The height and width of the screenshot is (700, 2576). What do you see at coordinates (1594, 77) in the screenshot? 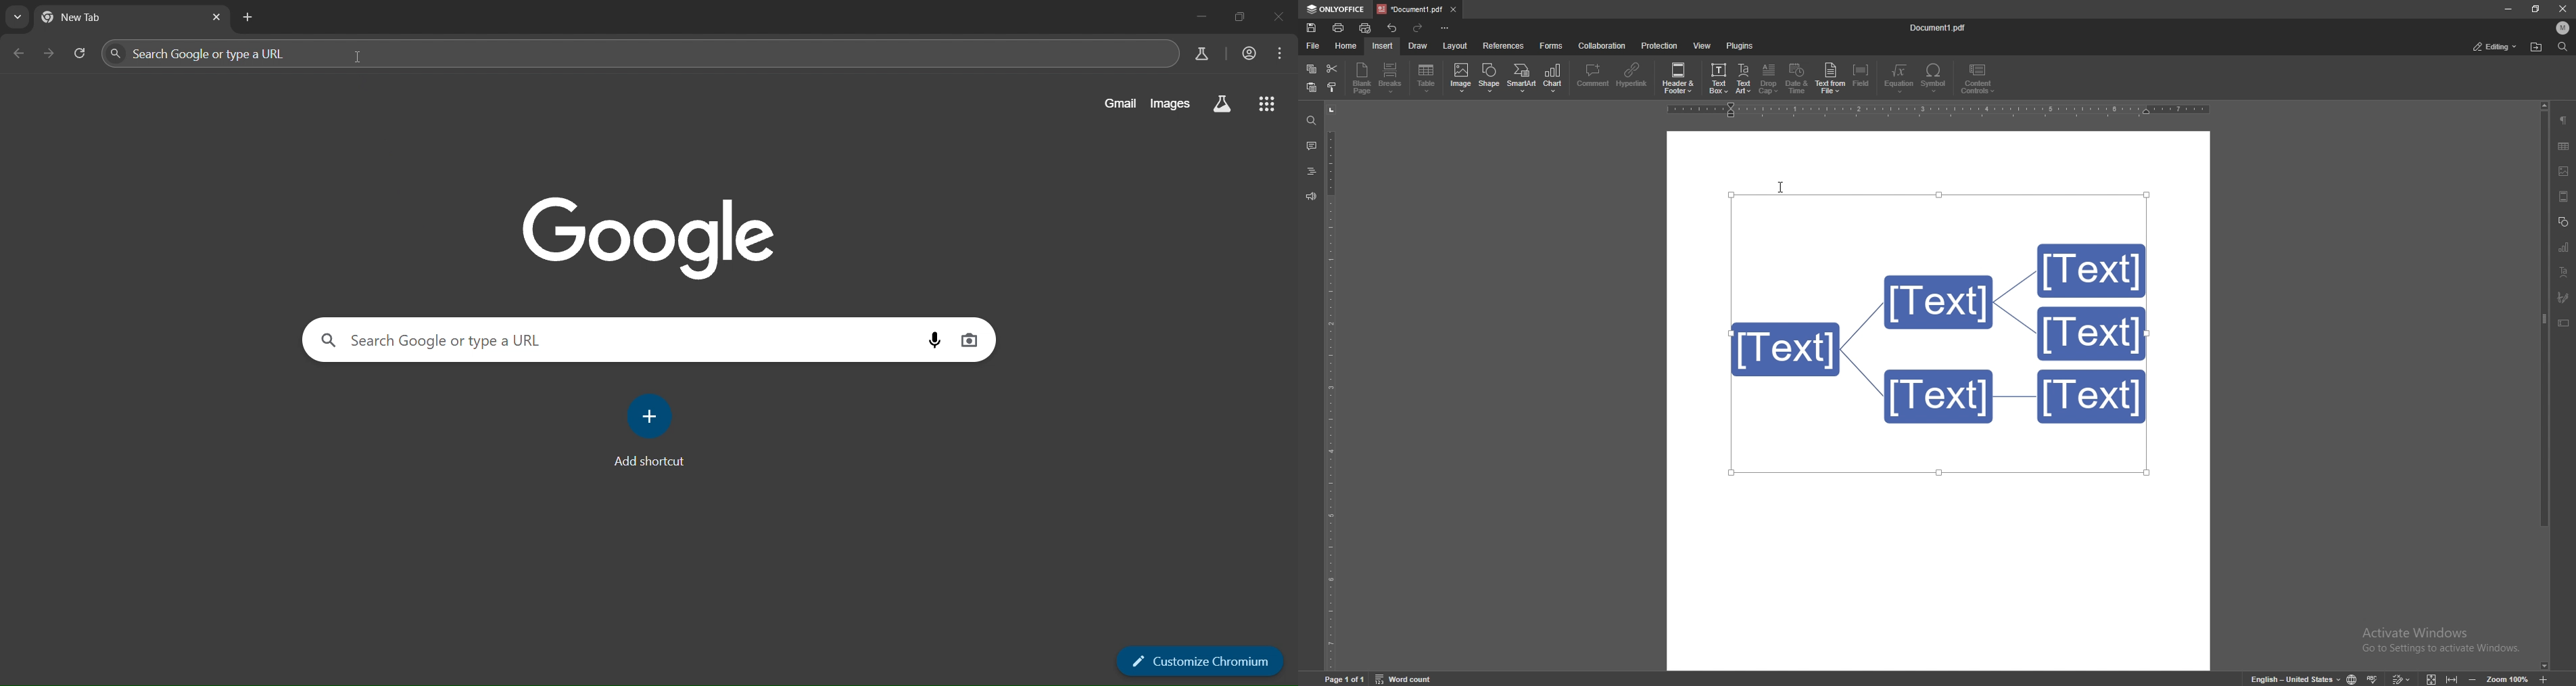
I see `comment` at bounding box center [1594, 77].